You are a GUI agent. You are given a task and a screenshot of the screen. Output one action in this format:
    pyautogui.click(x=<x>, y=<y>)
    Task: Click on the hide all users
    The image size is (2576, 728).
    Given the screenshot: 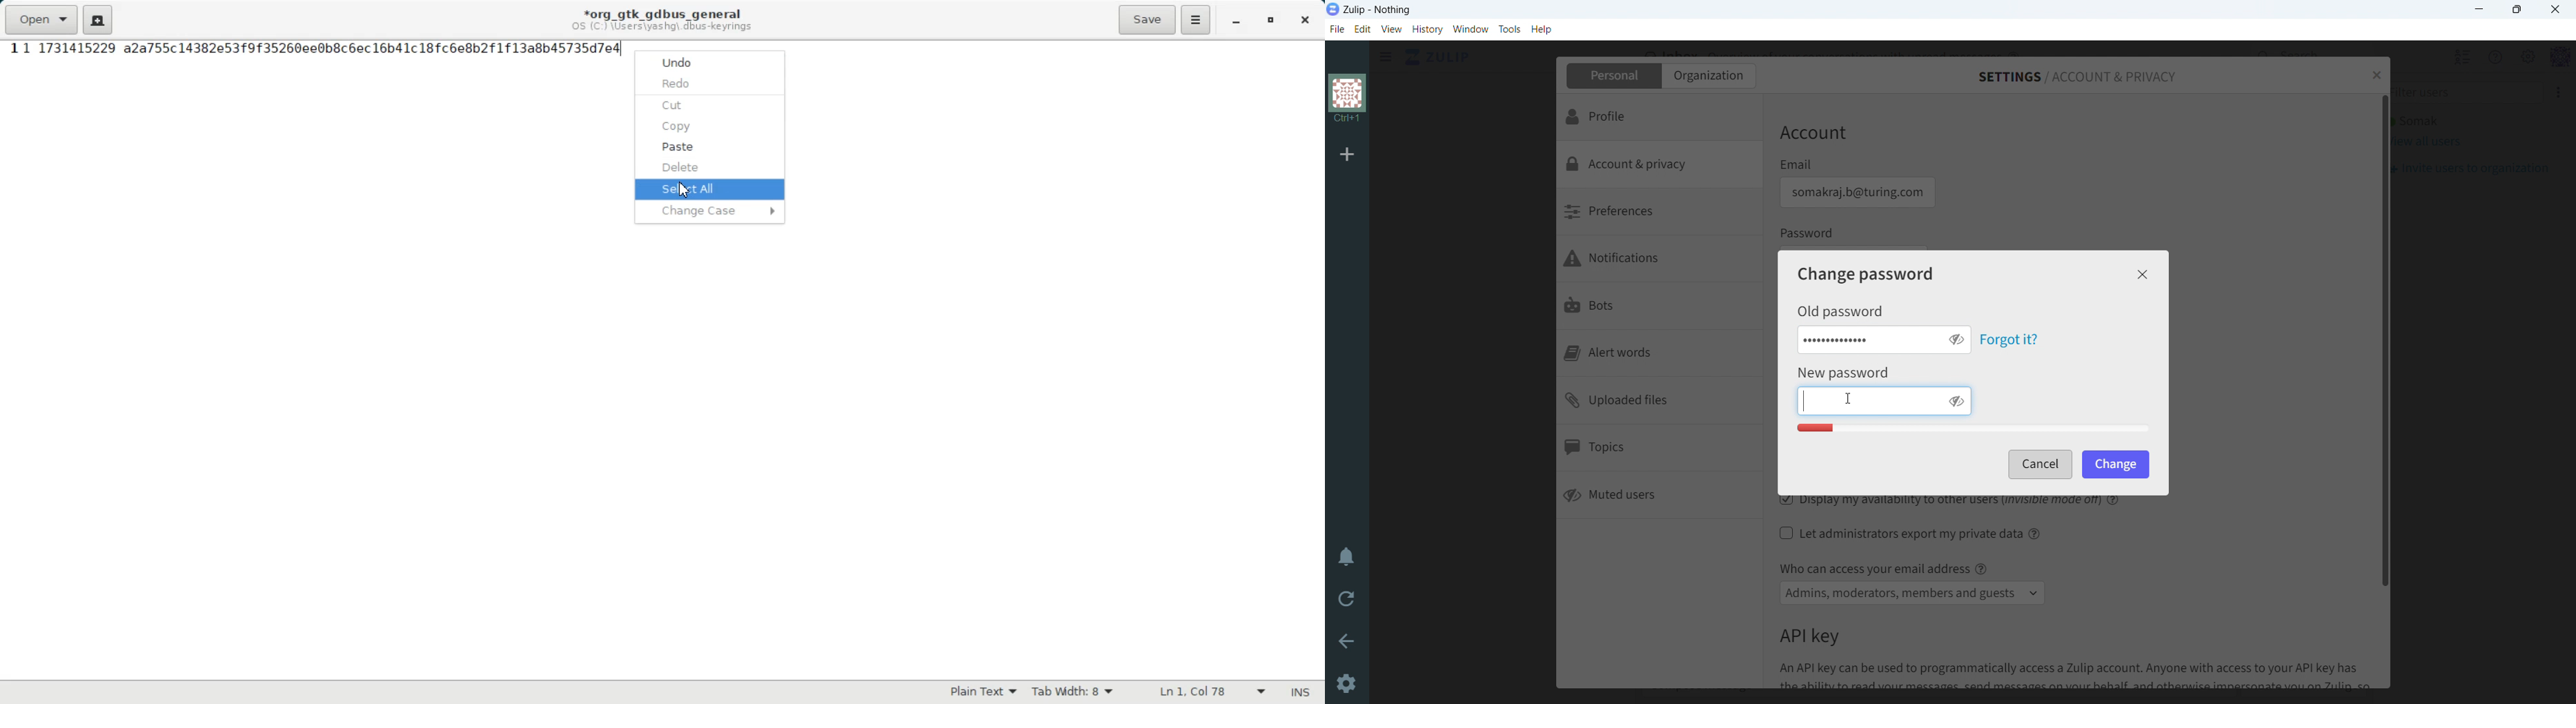 What is the action you would take?
    pyautogui.click(x=2461, y=56)
    